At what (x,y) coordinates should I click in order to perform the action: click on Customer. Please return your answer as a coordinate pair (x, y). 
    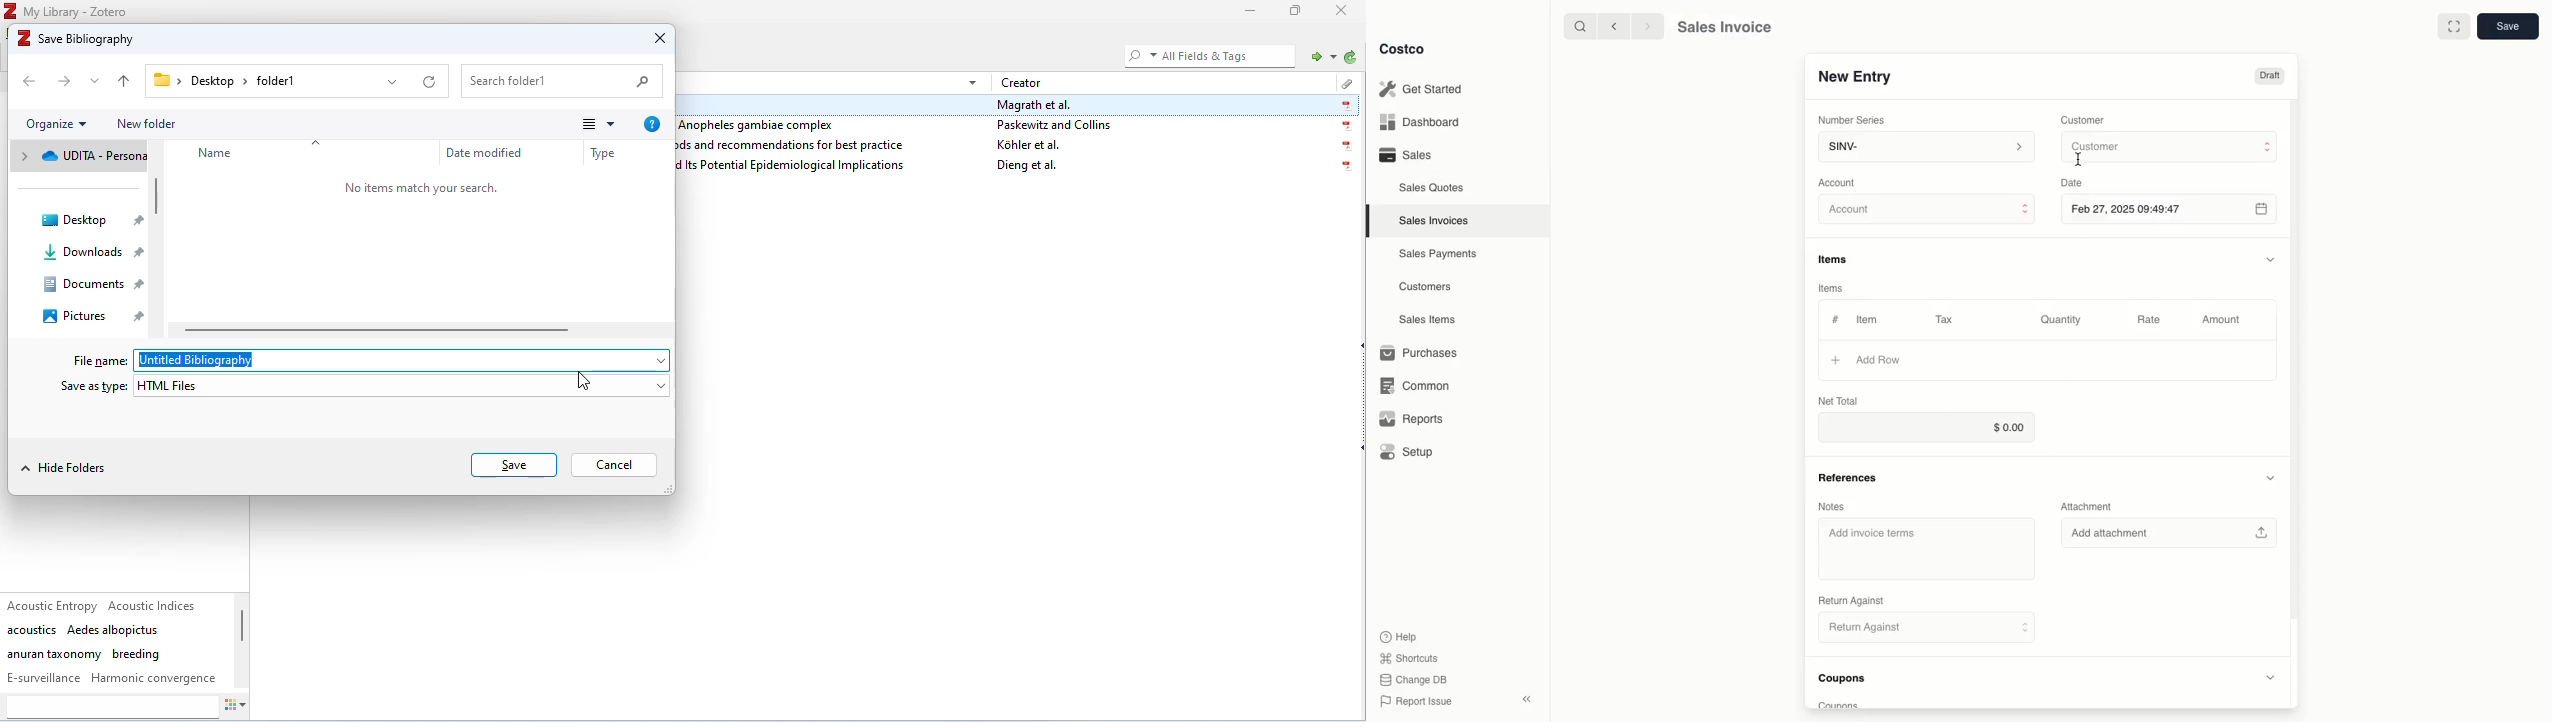
    Looking at the image, I should click on (2084, 119).